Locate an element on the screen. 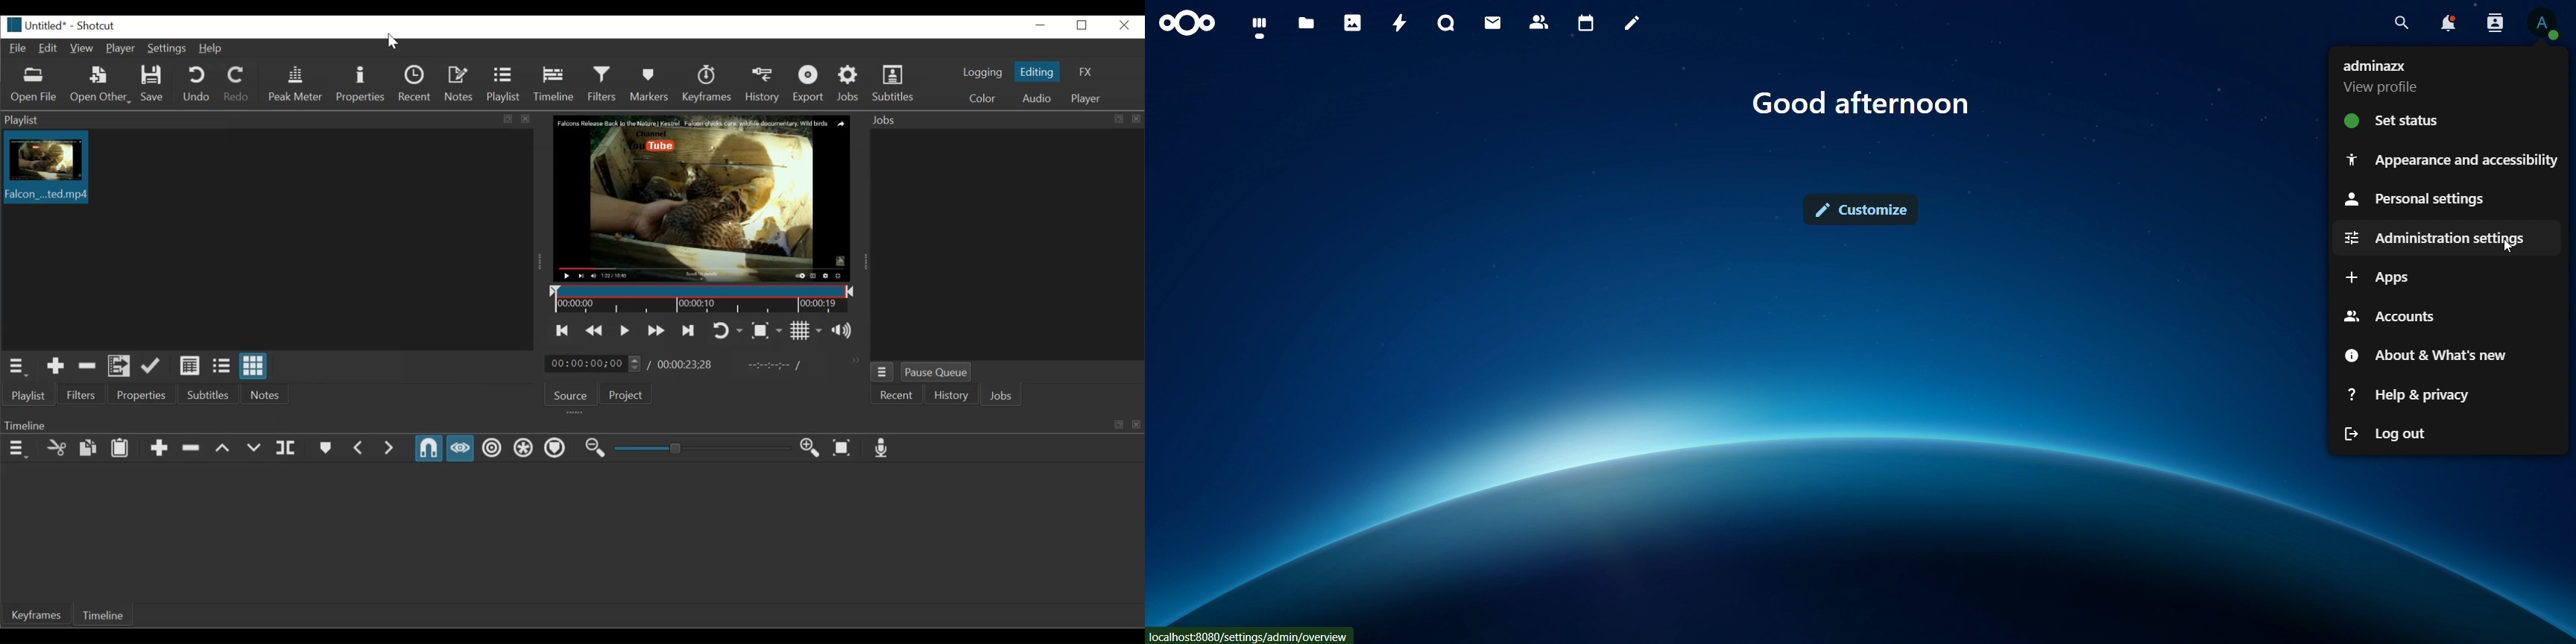 The width and height of the screenshot is (2576, 644). notifications is located at coordinates (2450, 26).